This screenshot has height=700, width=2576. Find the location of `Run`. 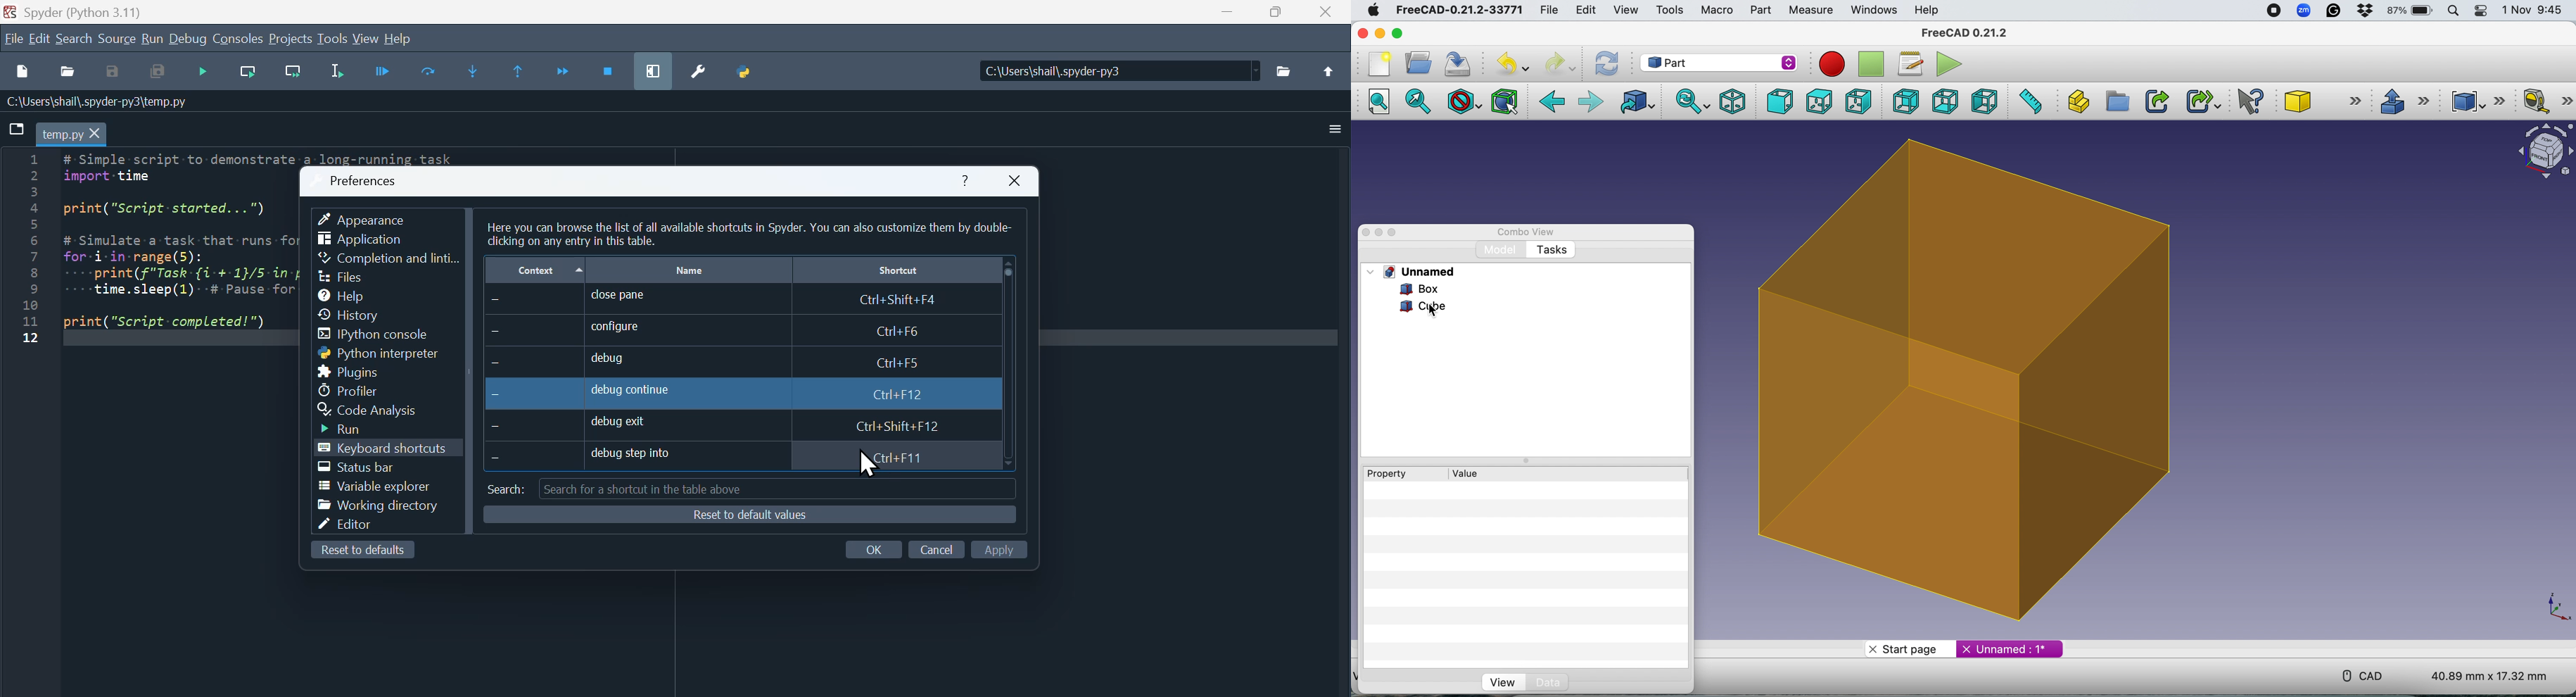

Run is located at coordinates (355, 429).